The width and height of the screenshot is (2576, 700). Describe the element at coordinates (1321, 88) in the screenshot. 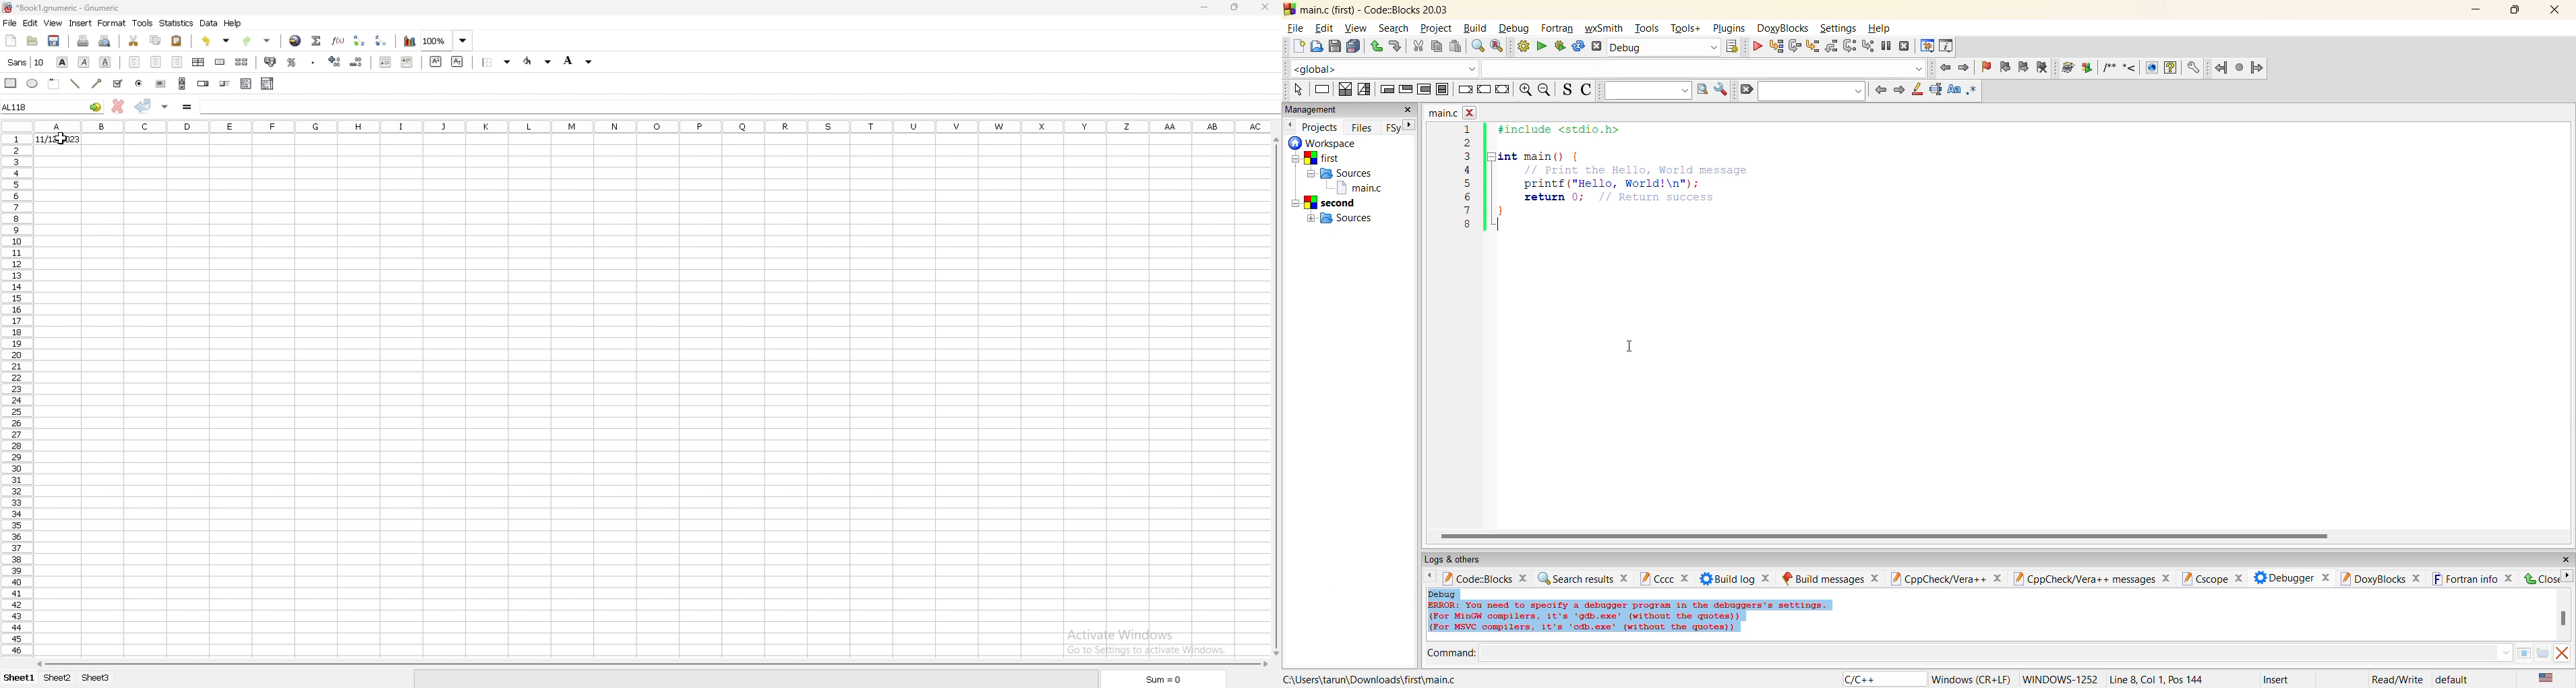

I see `instruction` at that location.